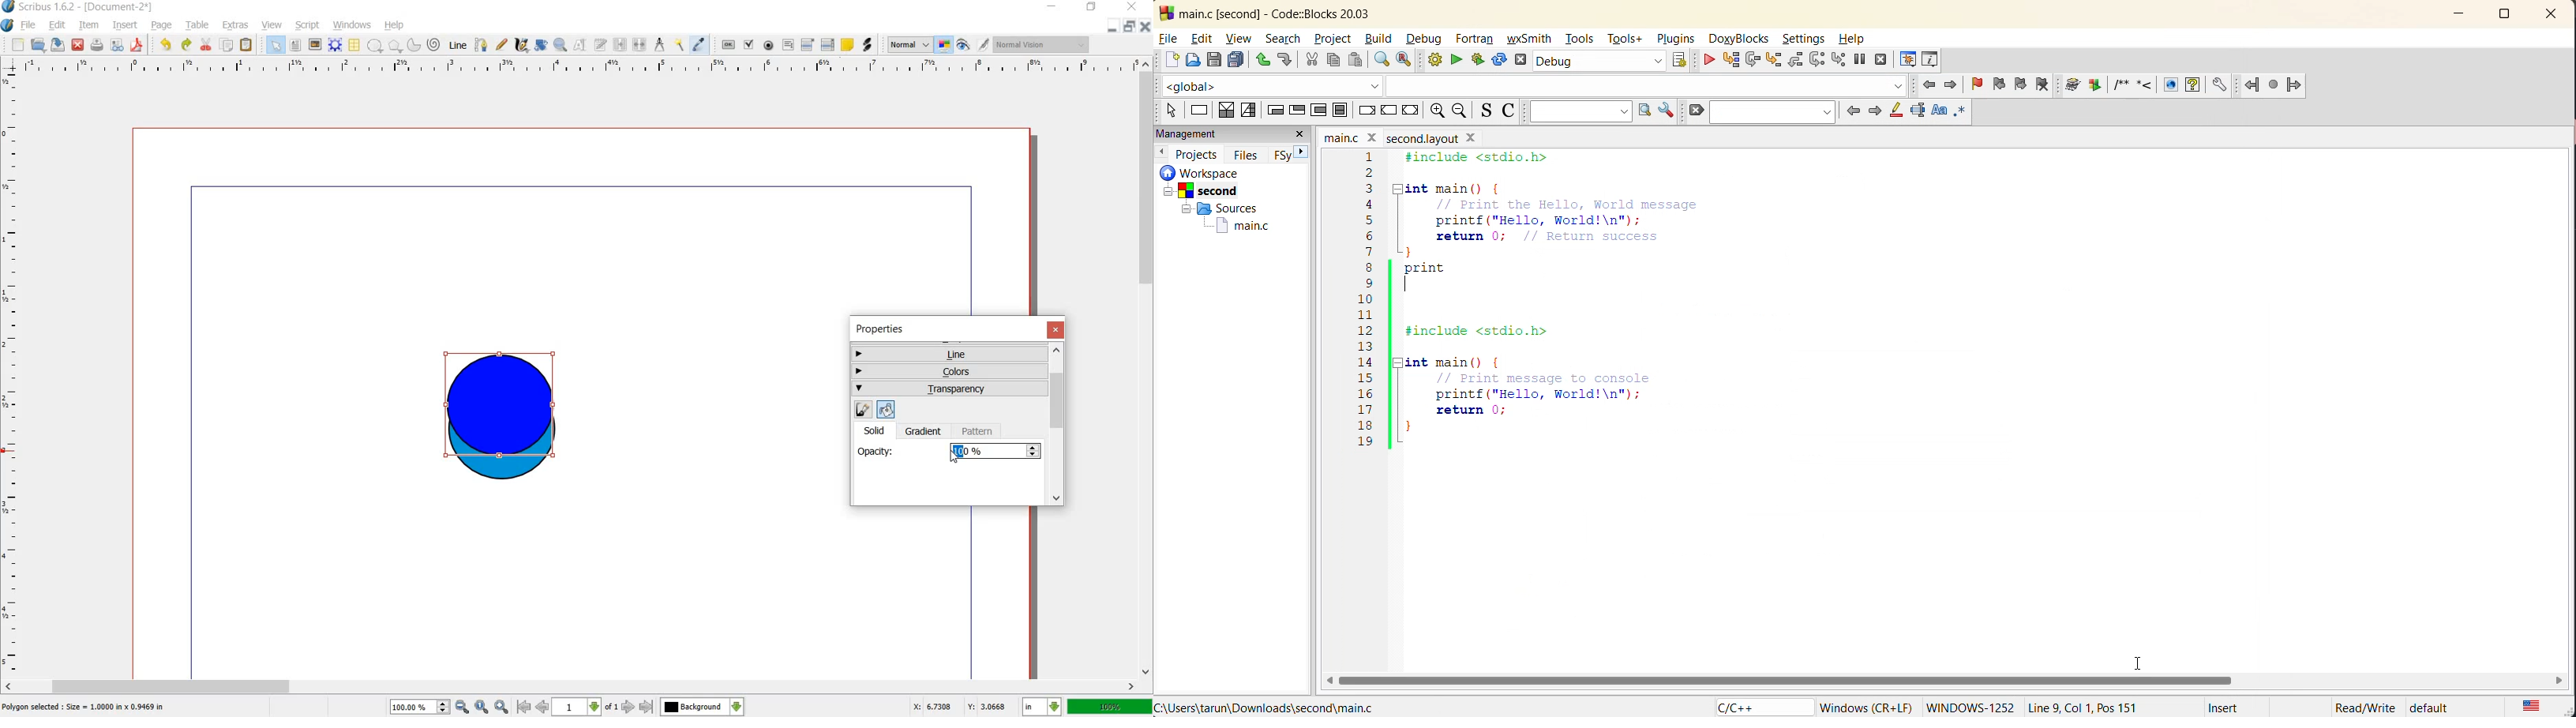 The height and width of the screenshot is (728, 2576). I want to click on shape selected, so click(501, 408).